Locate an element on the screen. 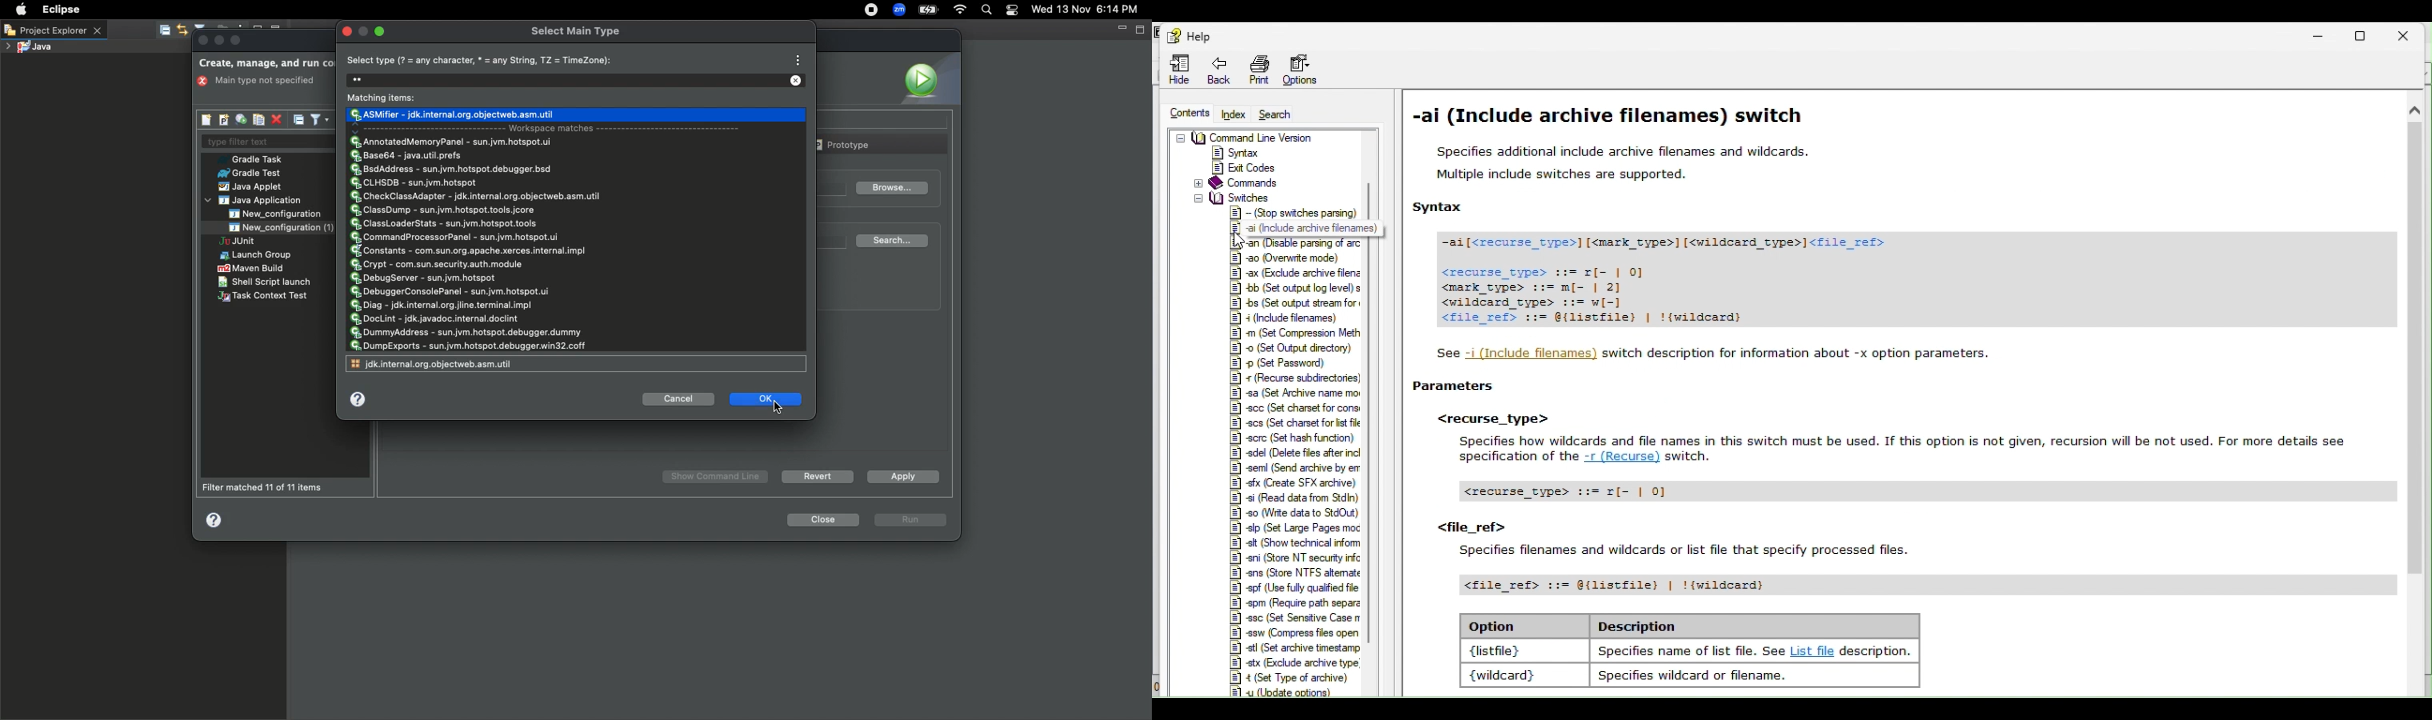 Image resolution: width=2436 pixels, height=728 pixels. Java applet is located at coordinates (252, 187).